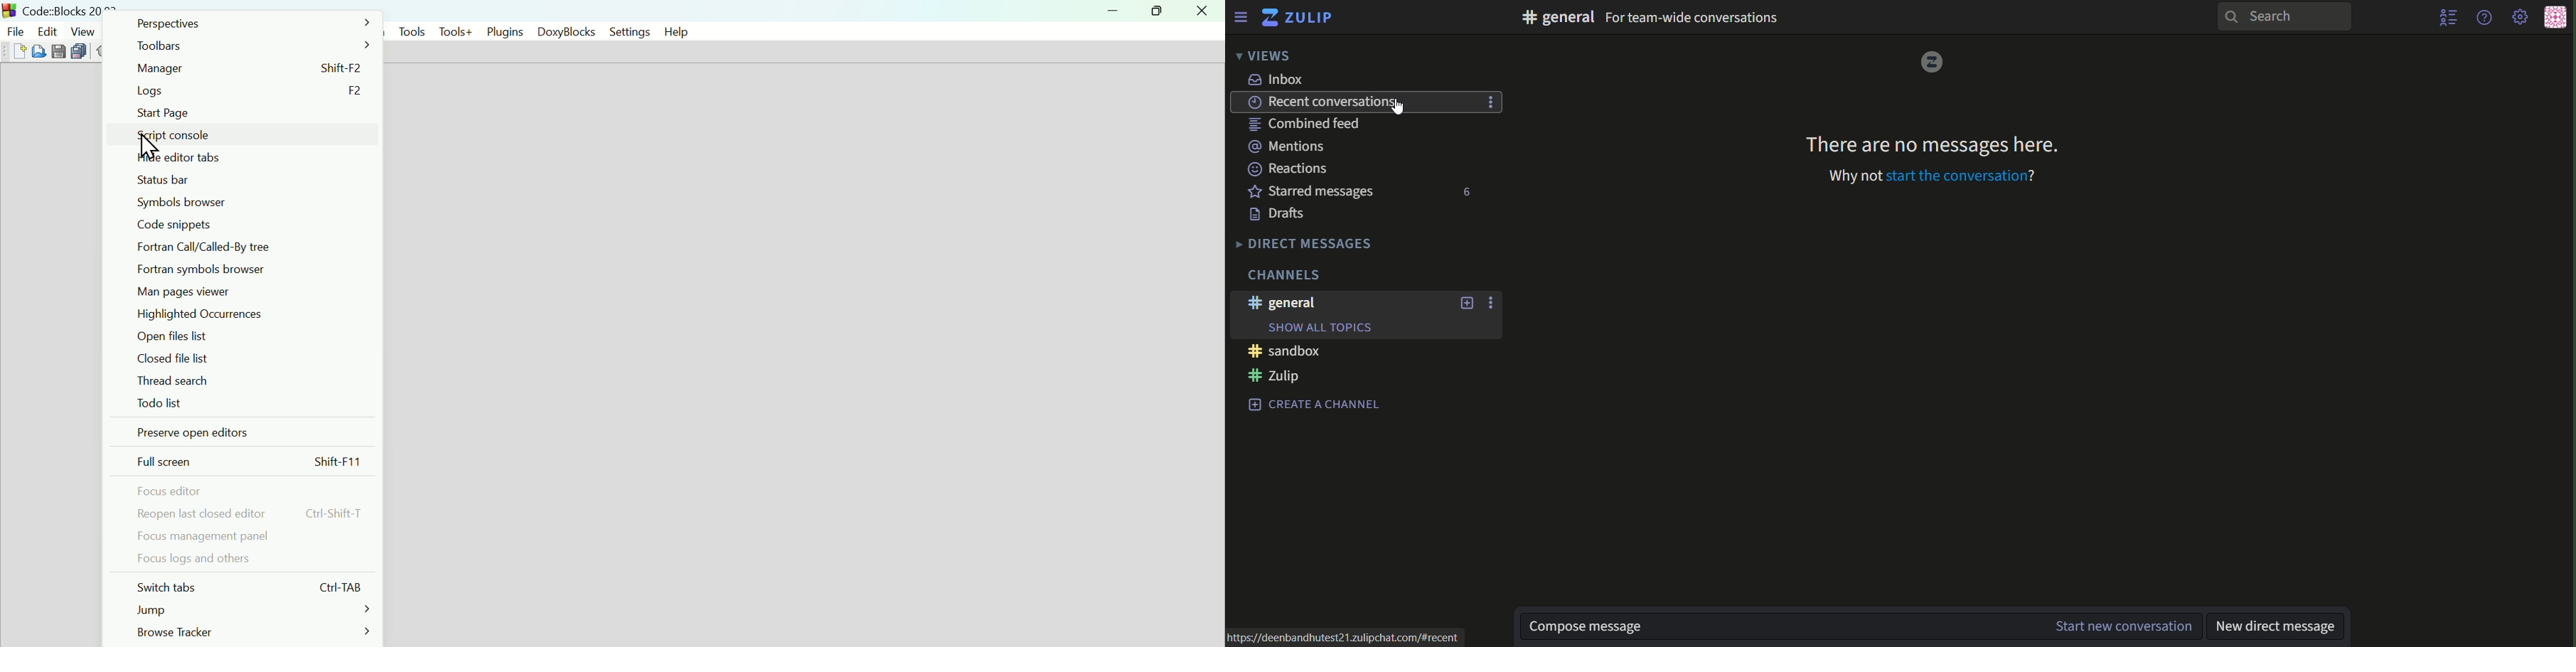  Describe the element at coordinates (2483, 16) in the screenshot. I see `help menu` at that location.